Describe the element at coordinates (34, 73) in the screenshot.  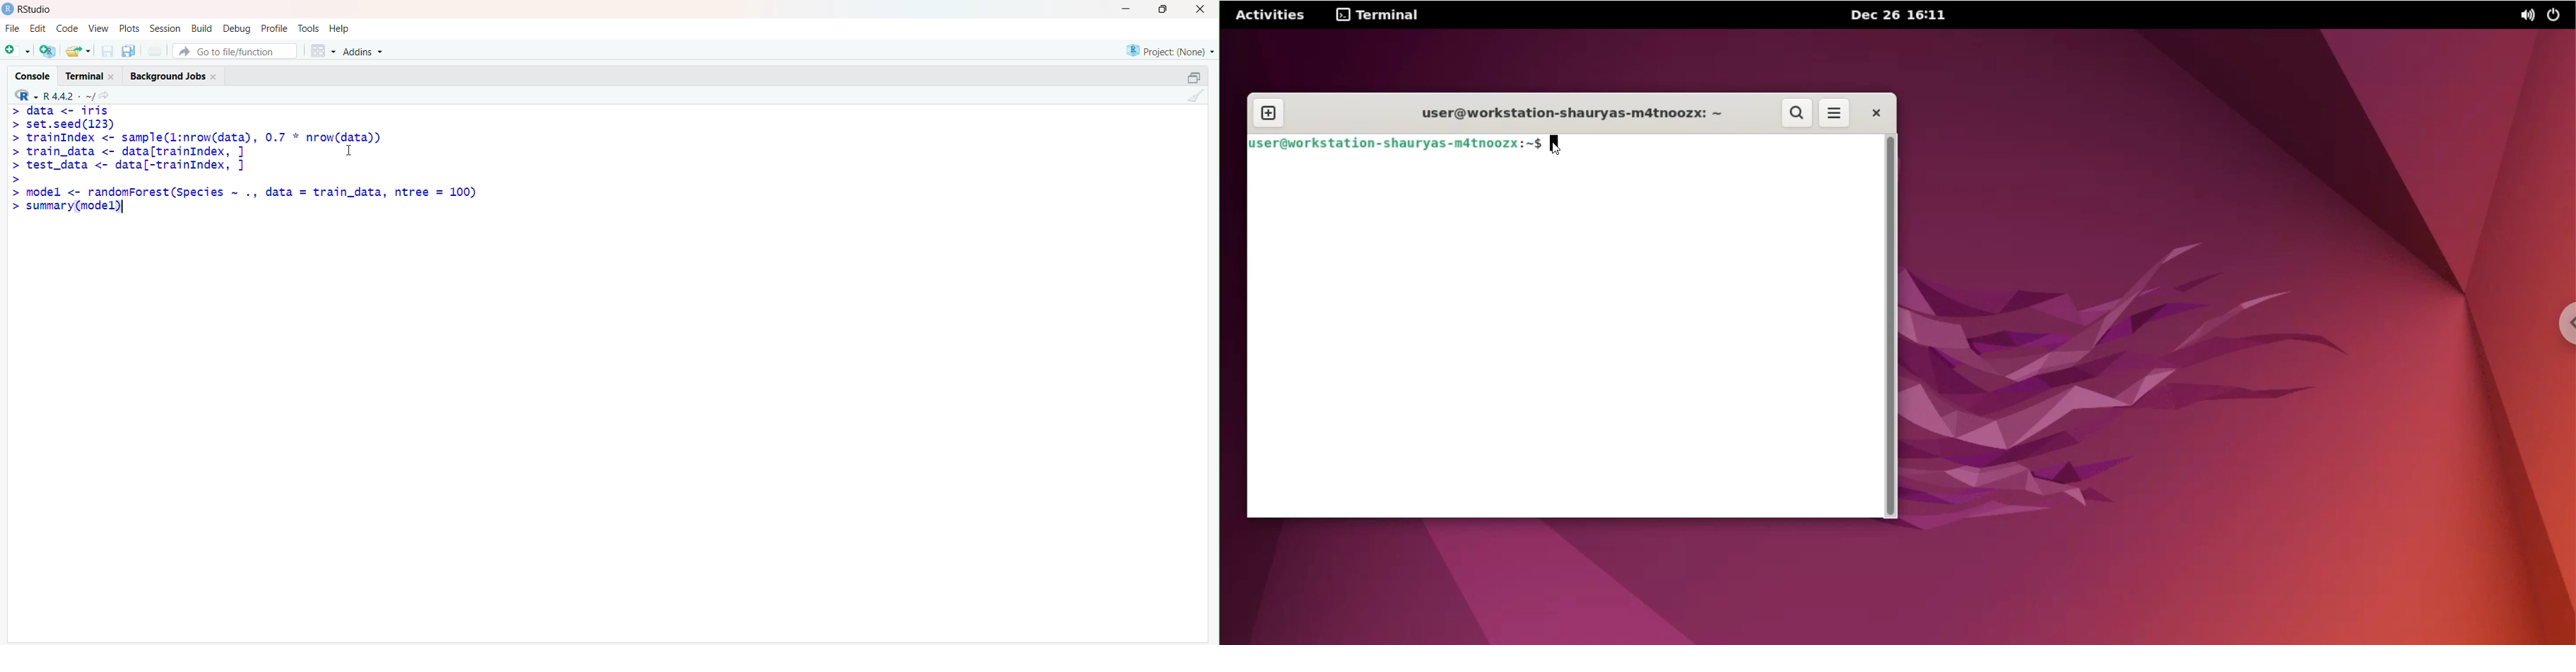
I see `Console` at that location.